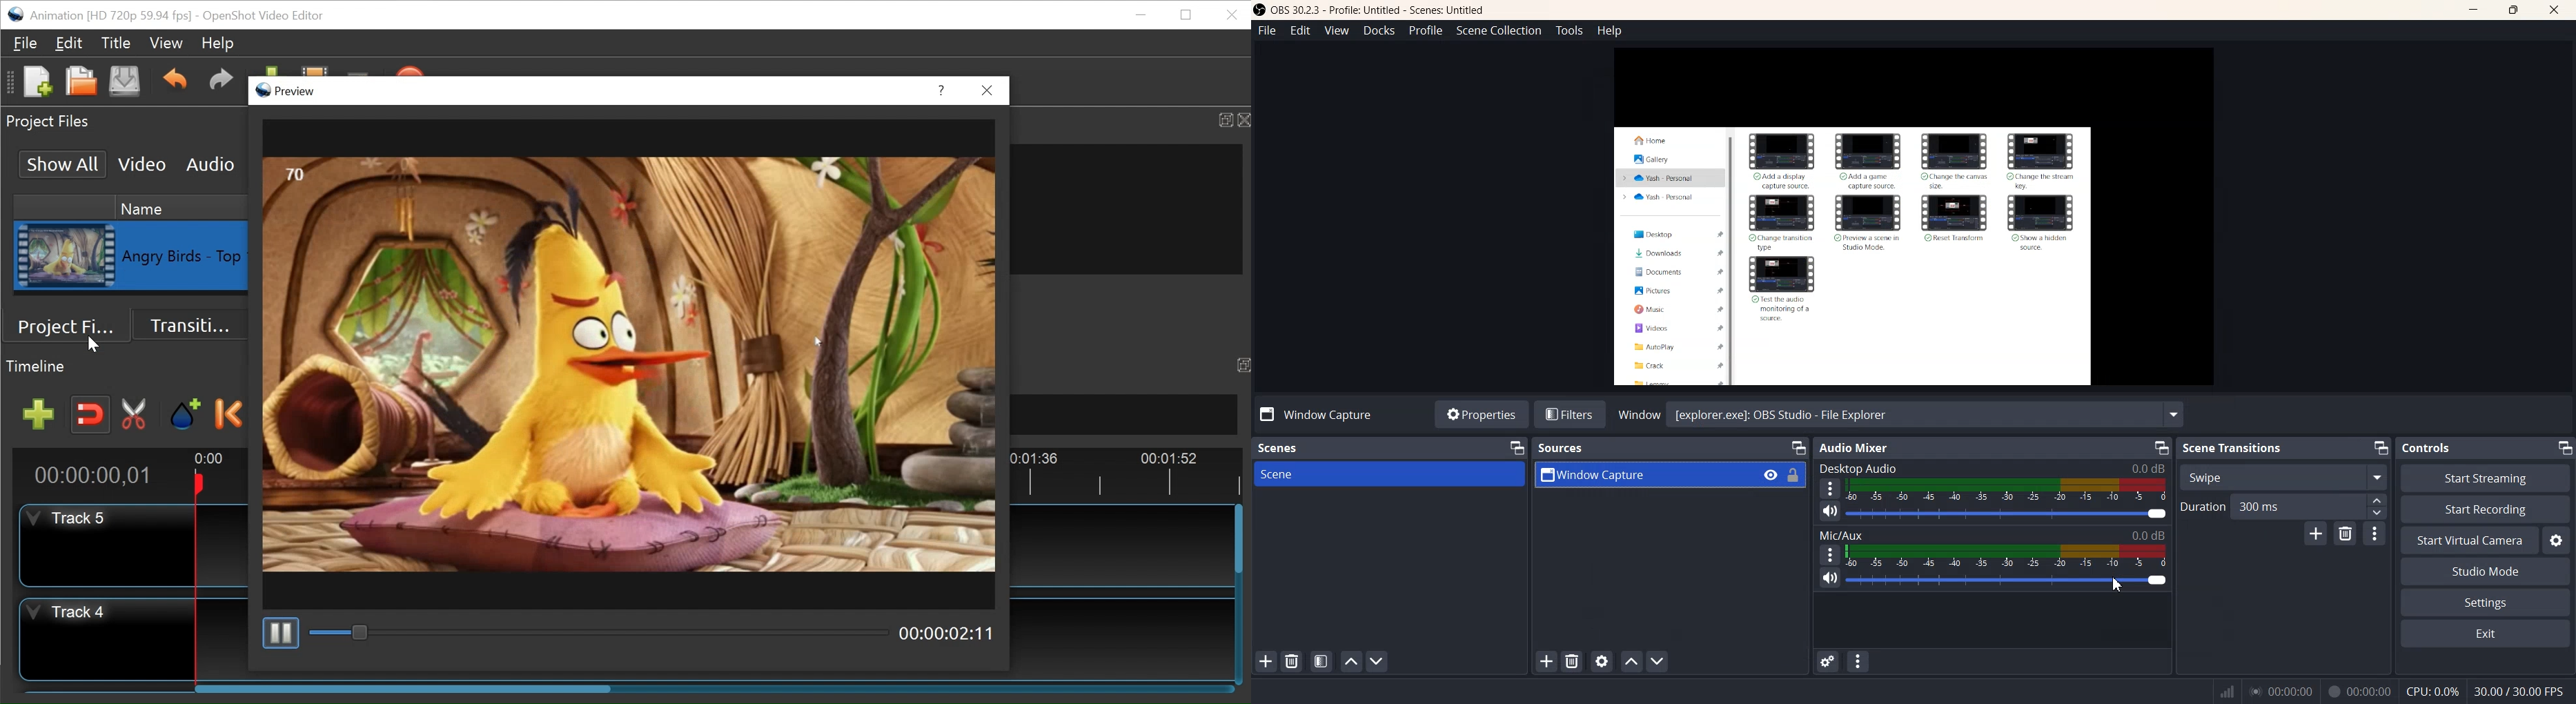 This screenshot has height=728, width=2576. I want to click on Minimize, so click(1518, 447).